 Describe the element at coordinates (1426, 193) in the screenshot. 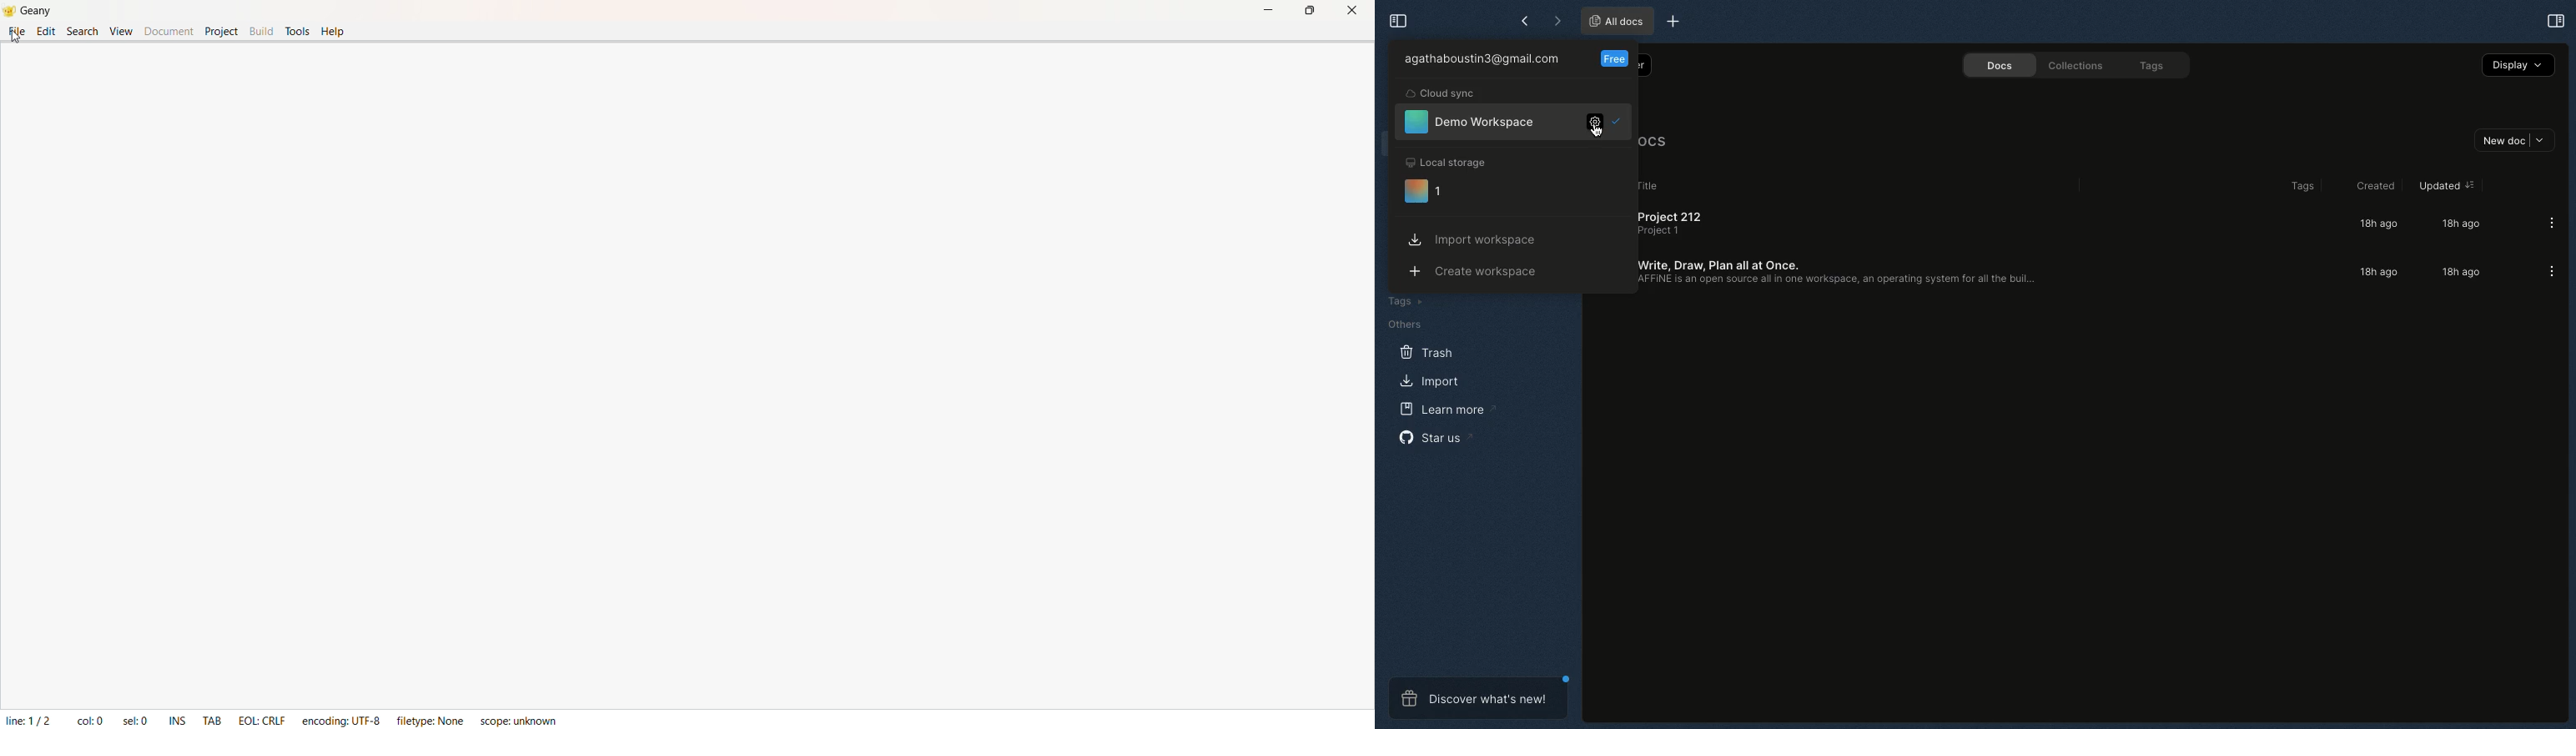

I see `1` at that location.